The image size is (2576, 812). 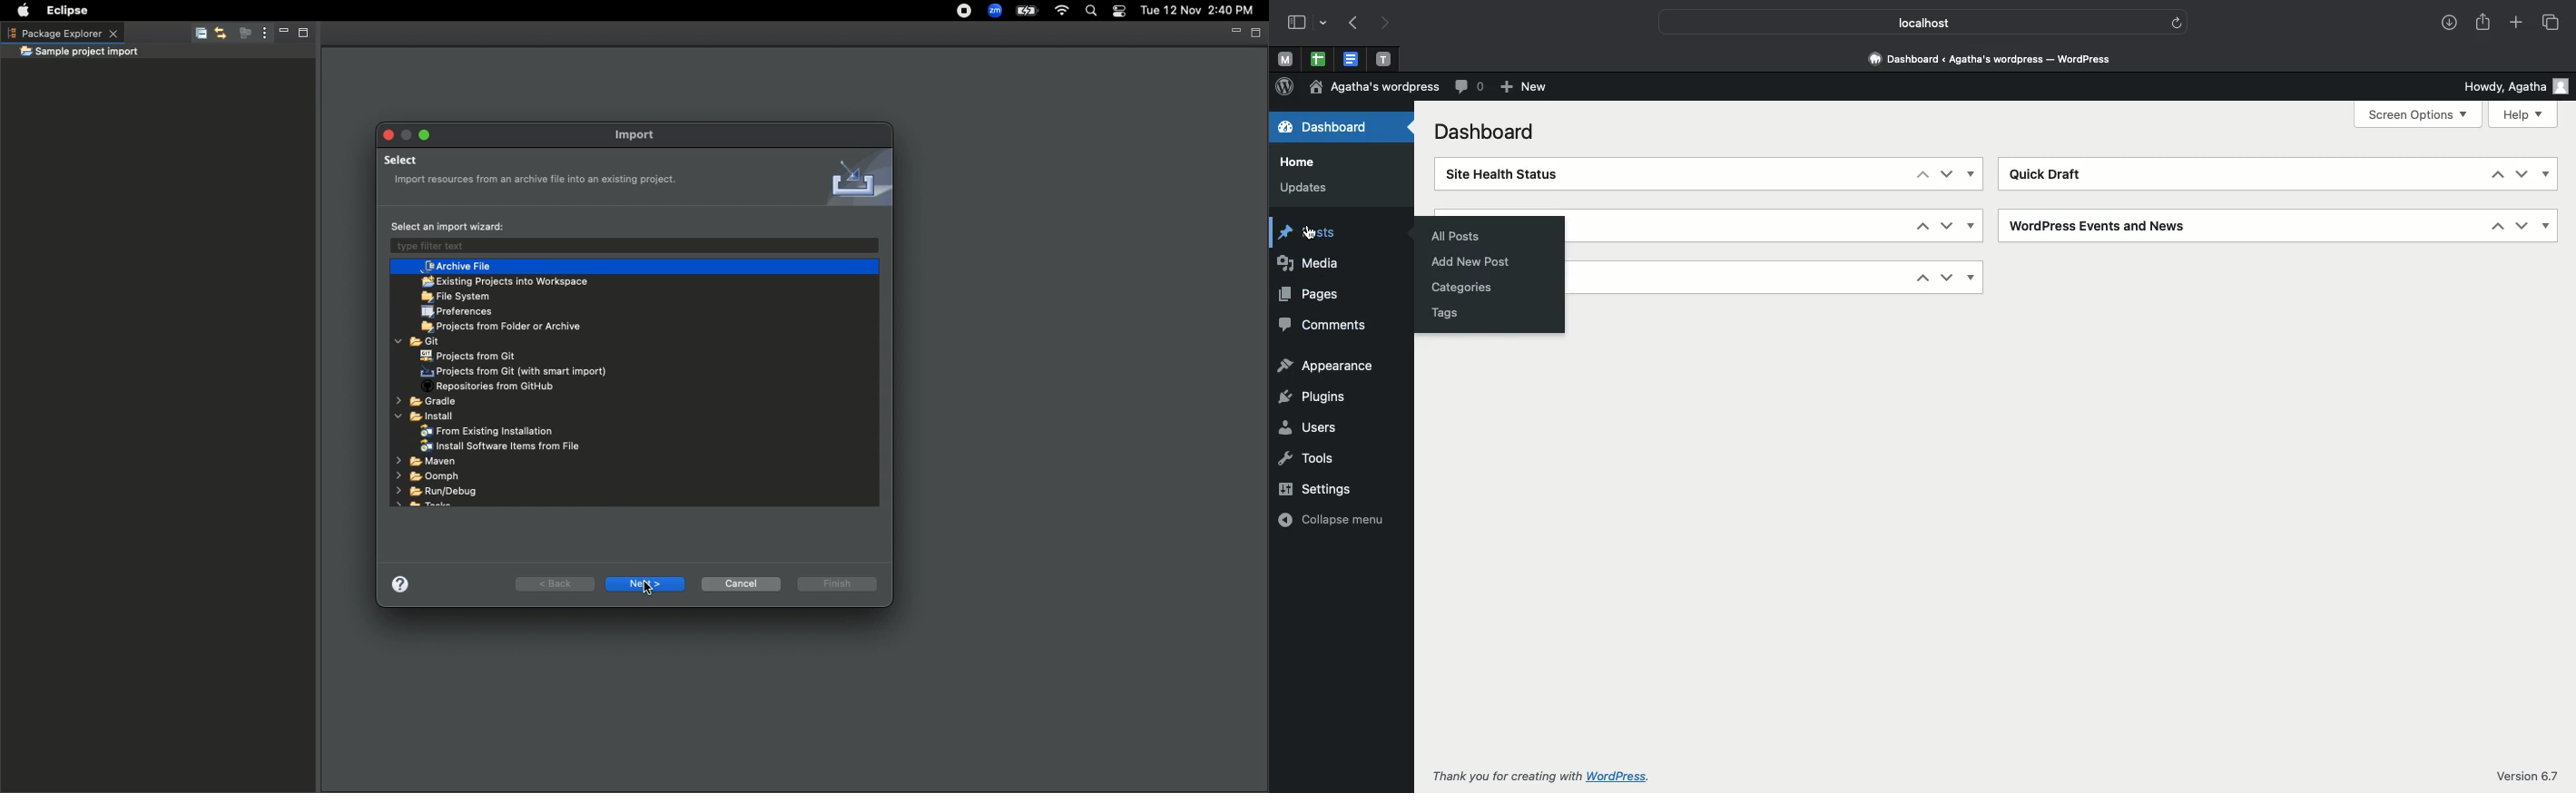 I want to click on Add new tab, so click(x=2515, y=24).